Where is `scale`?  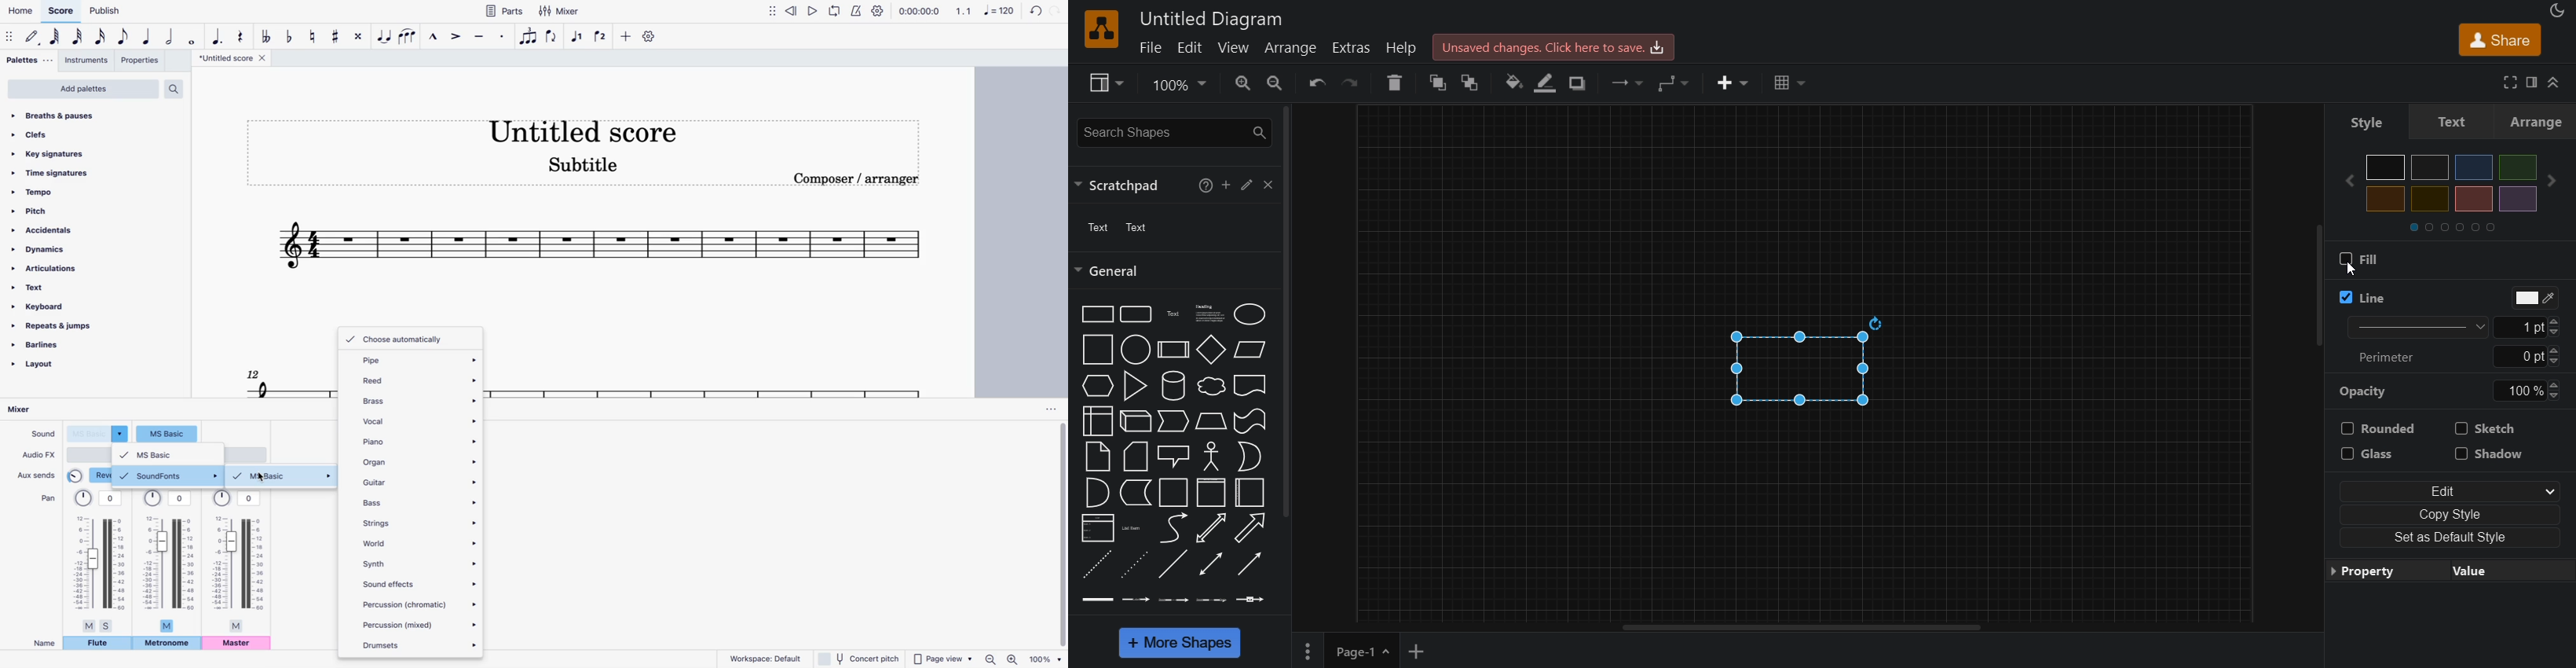 scale is located at coordinates (285, 381).